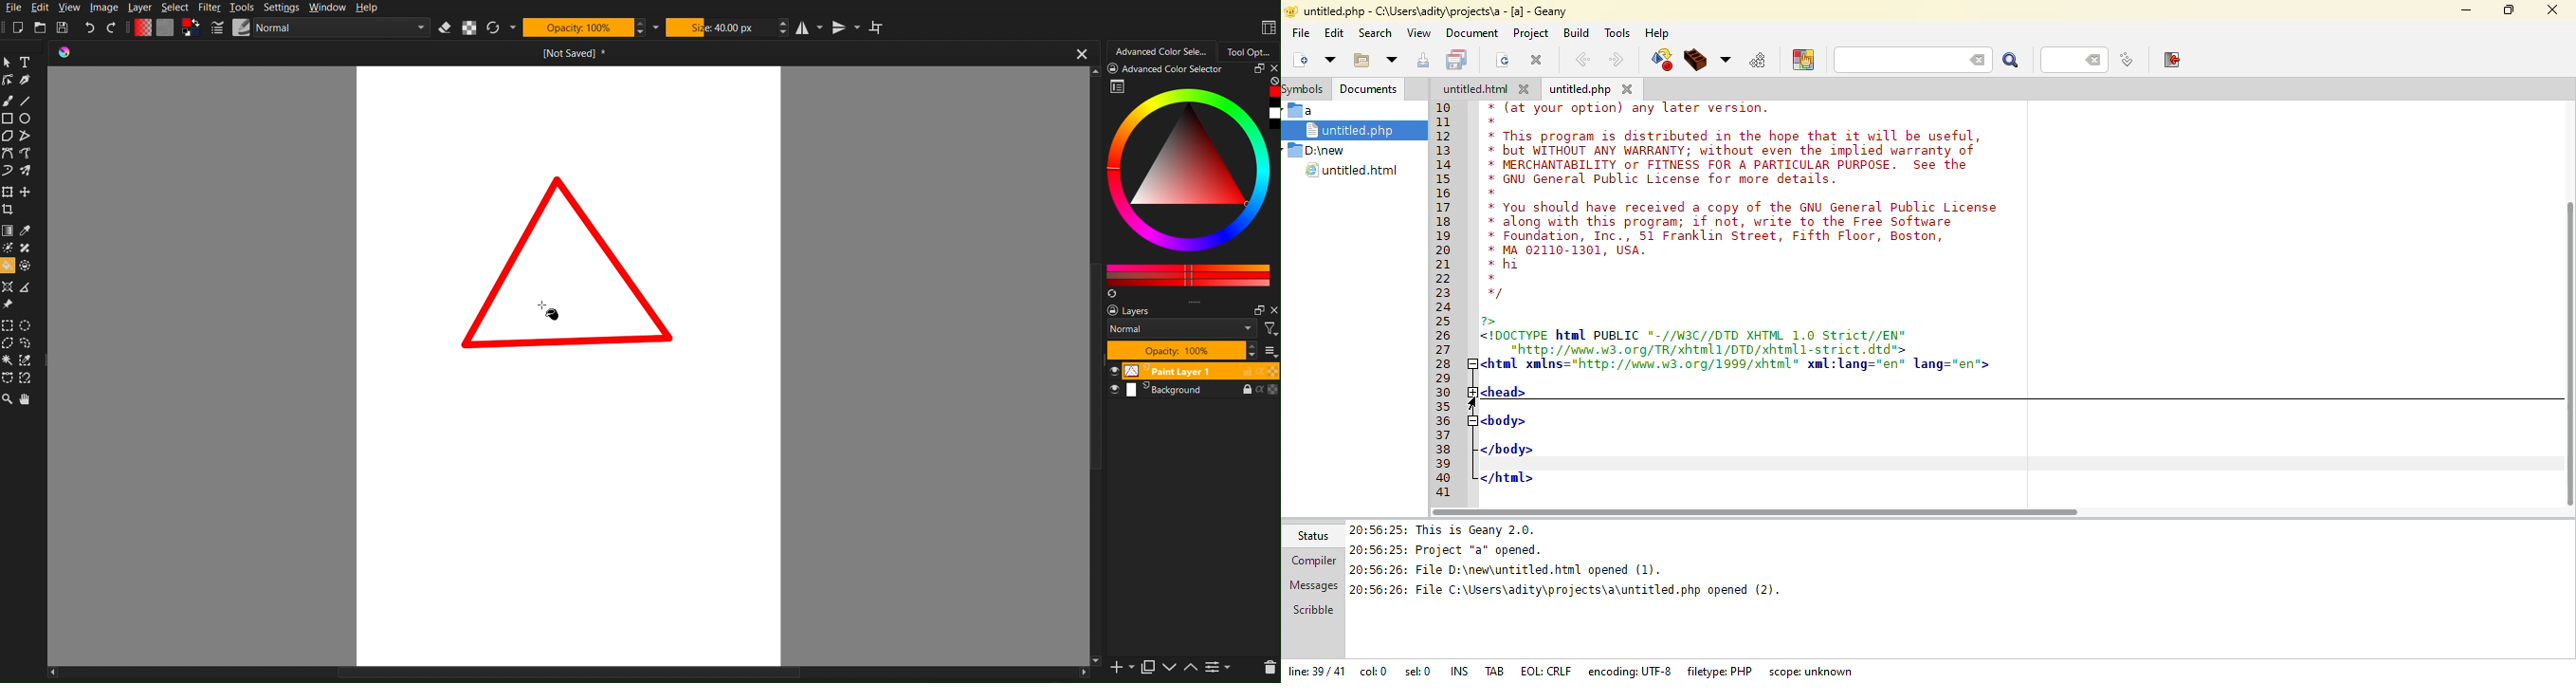 This screenshot has width=2576, height=700. Describe the element at coordinates (8, 265) in the screenshot. I see `fill a contiguous area of color with a color, or fill a selection` at that location.